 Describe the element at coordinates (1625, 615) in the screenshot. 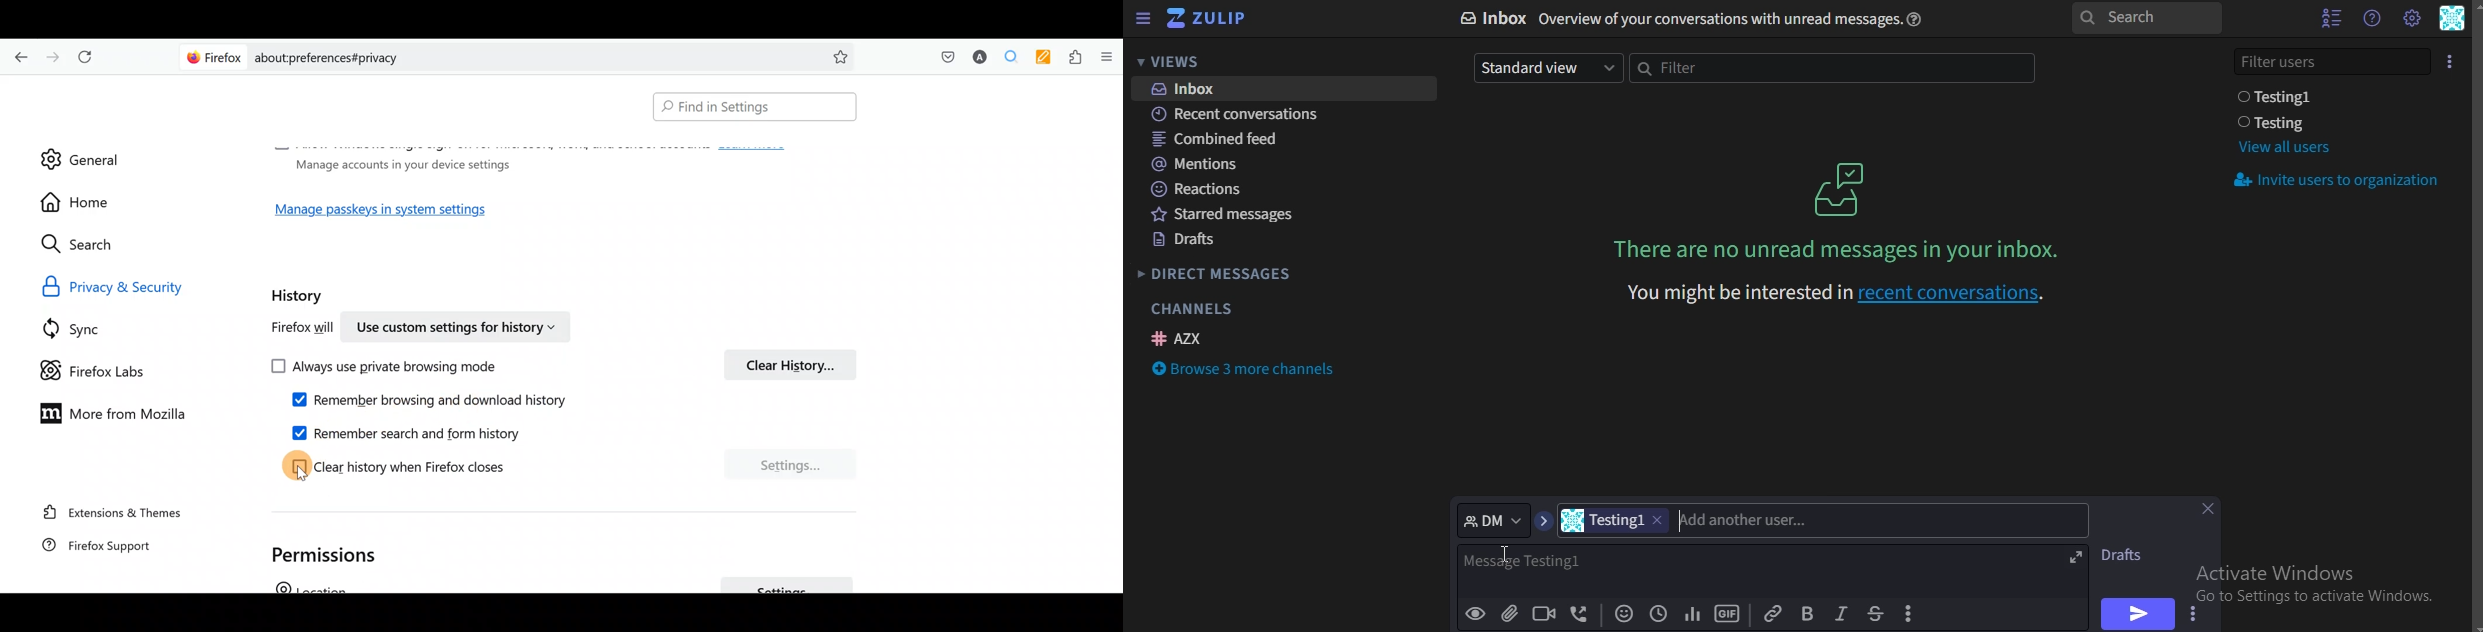

I see `add emoji` at that location.